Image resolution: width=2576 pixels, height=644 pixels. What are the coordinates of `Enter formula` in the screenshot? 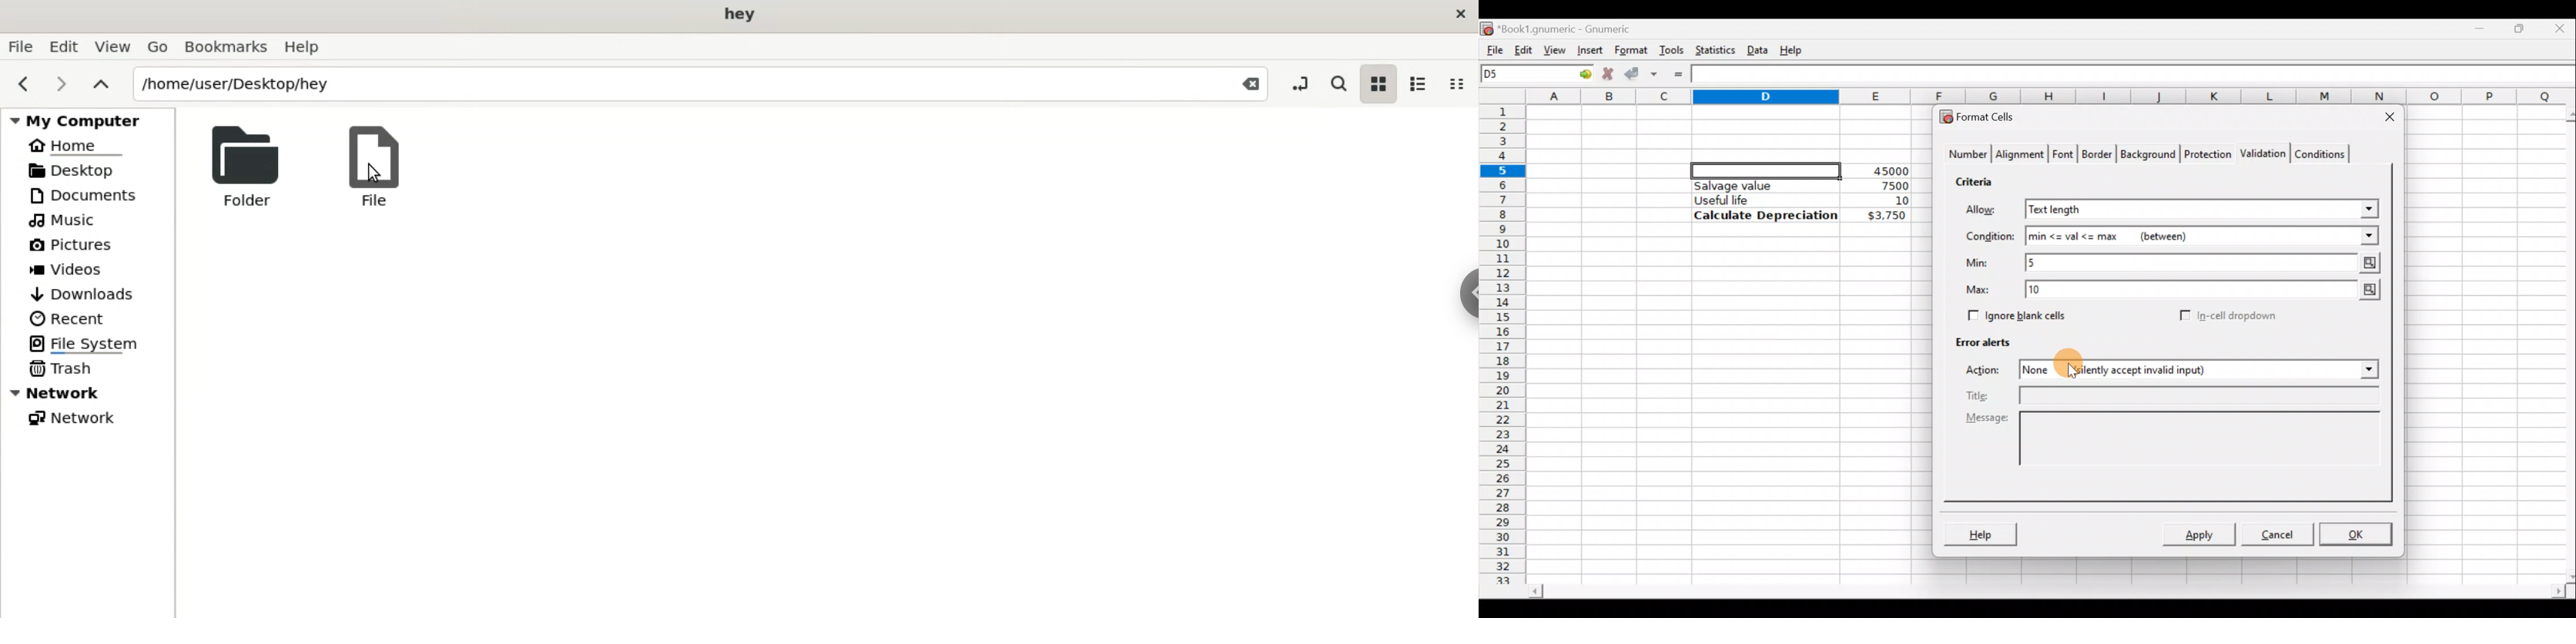 It's located at (1678, 74).